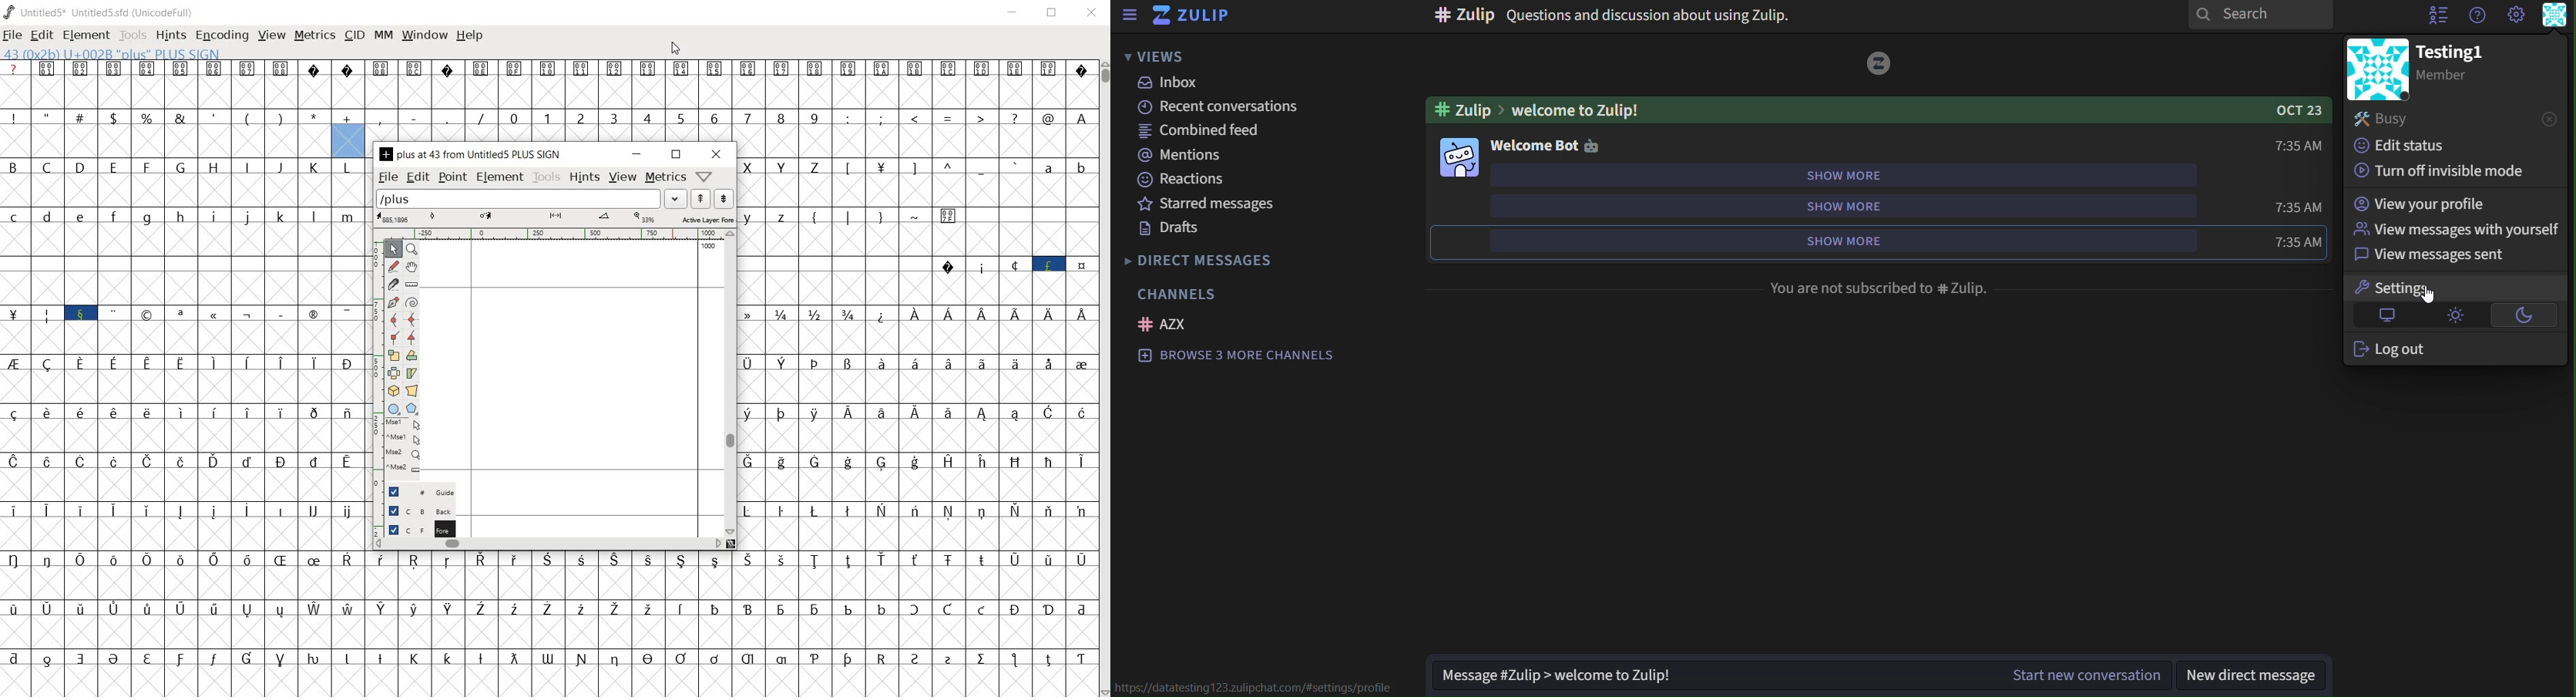 This screenshot has width=2576, height=700. What do you see at coordinates (1179, 56) in the screenshot?
I see `views` at bounding box center [1179, 56].